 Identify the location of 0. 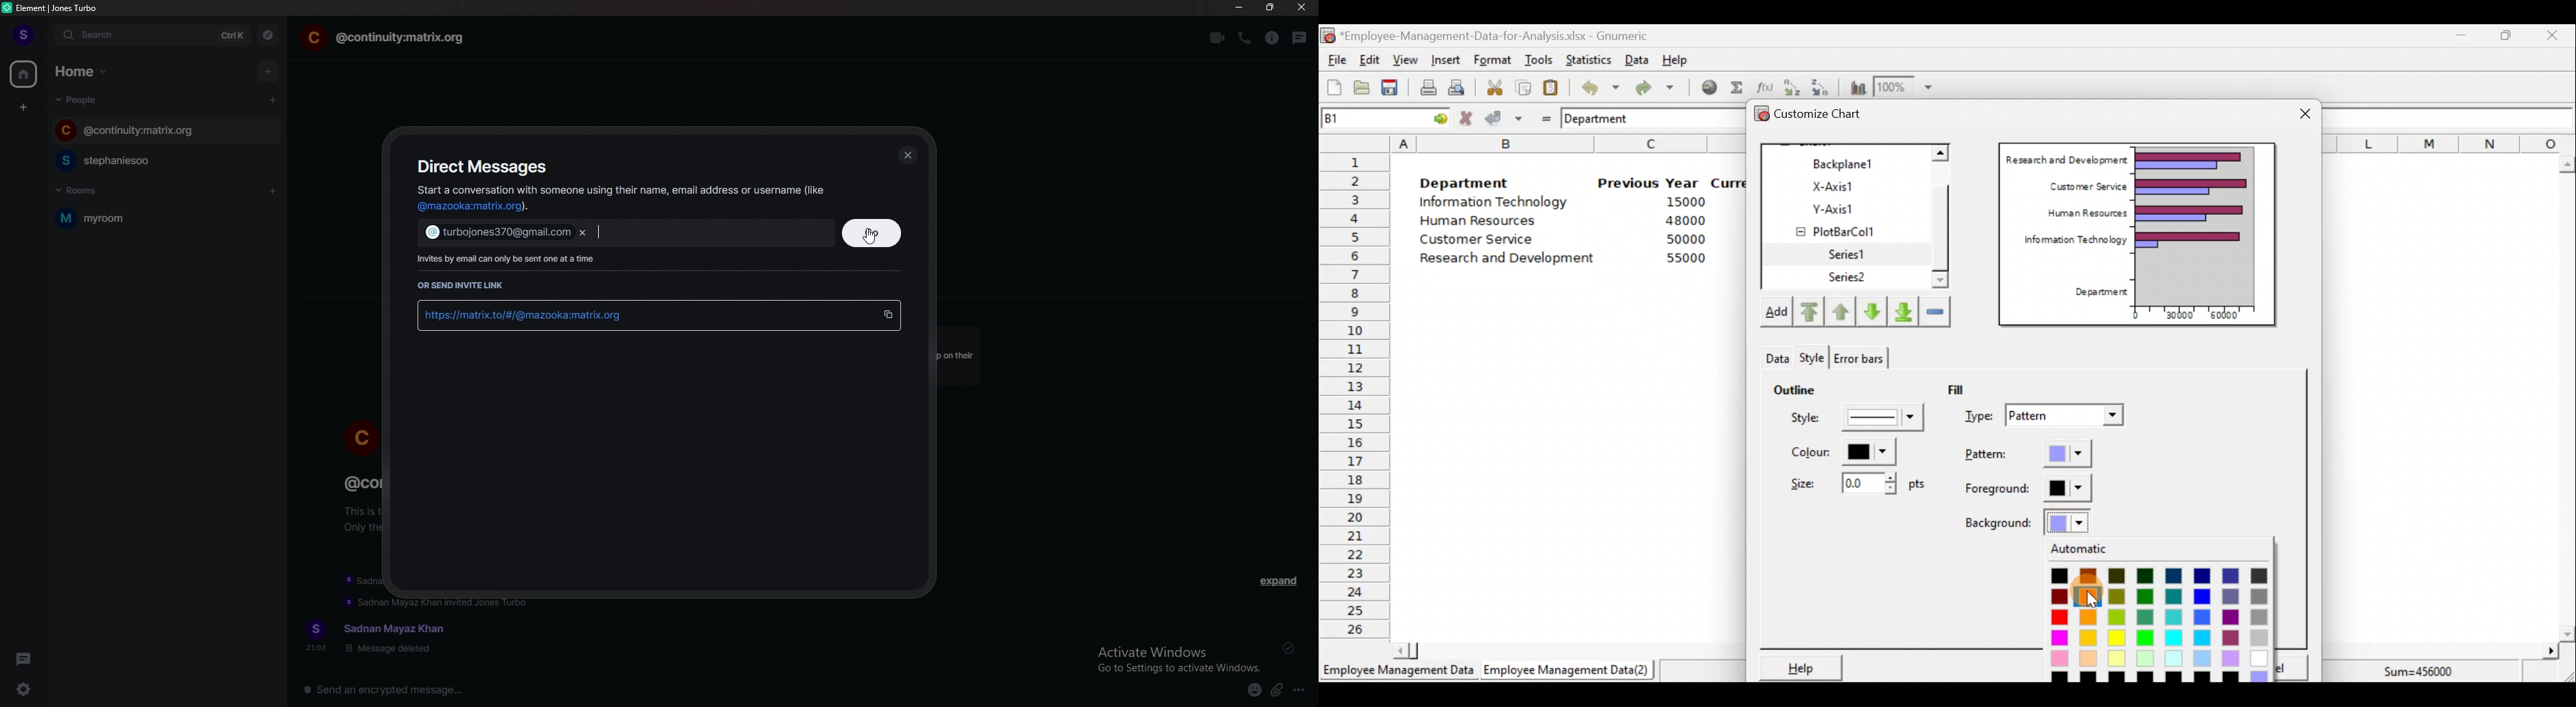
(2135, 315).